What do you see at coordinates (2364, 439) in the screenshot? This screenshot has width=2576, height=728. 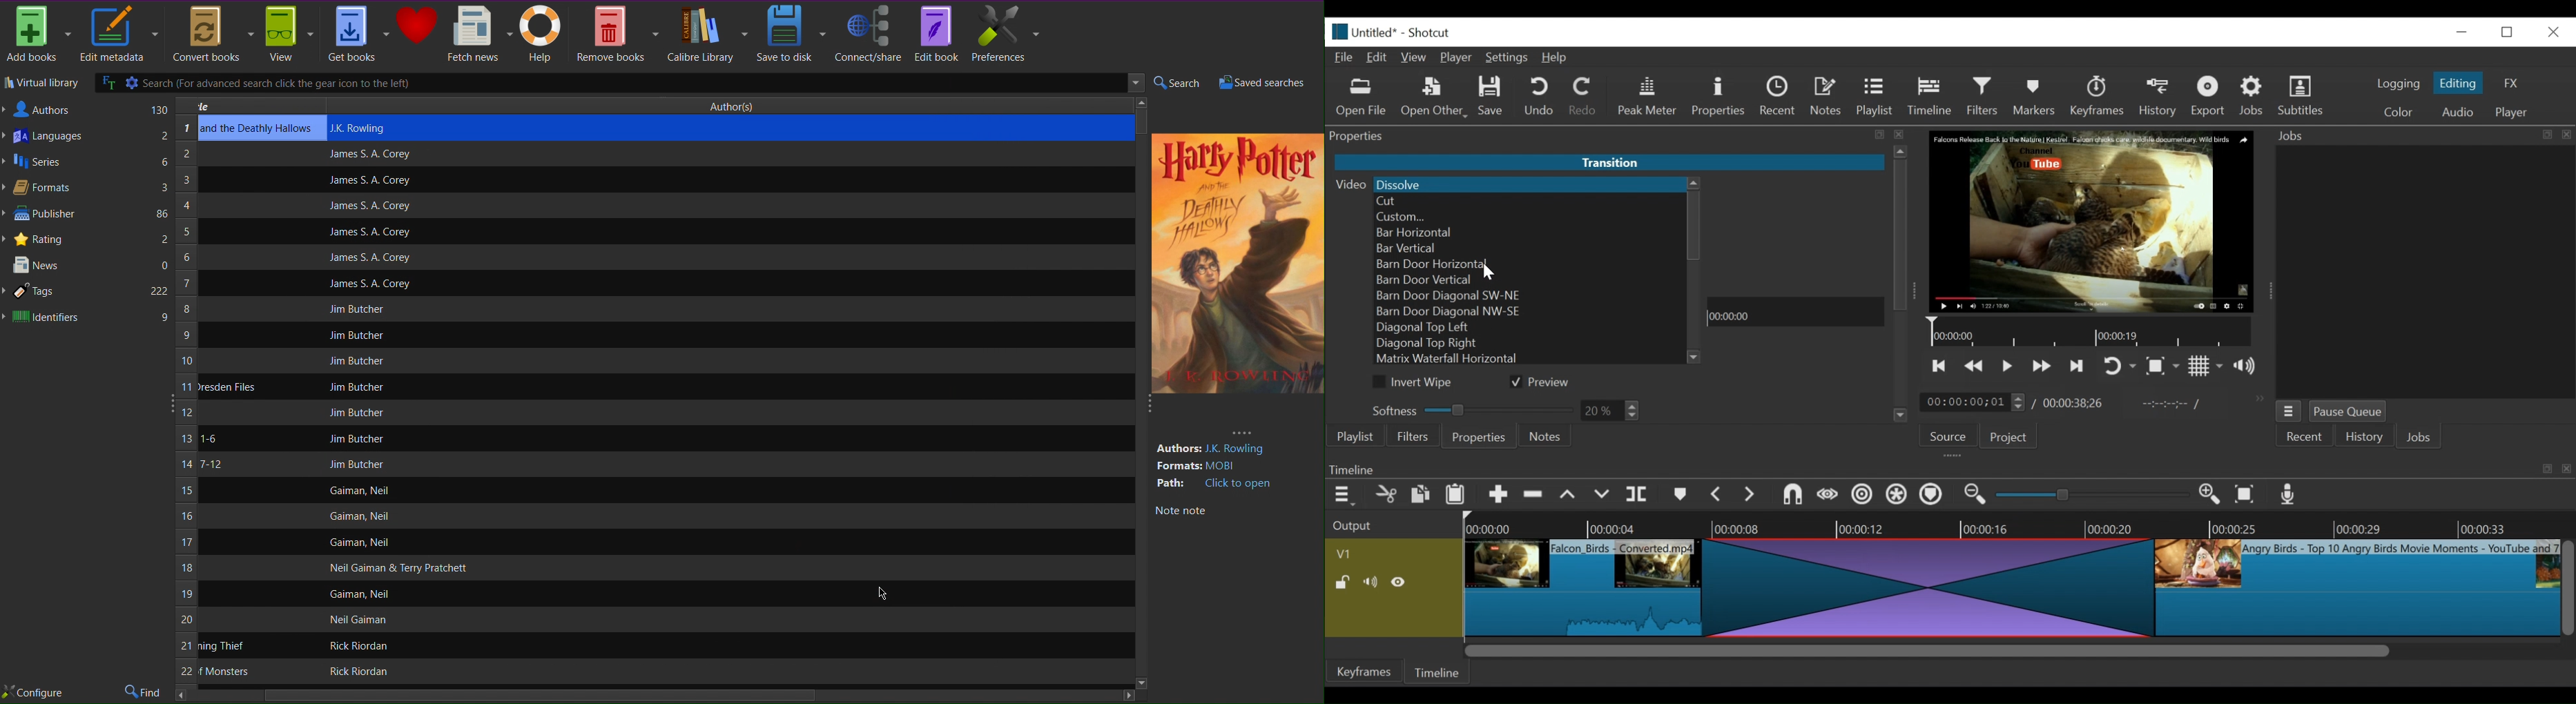 I see `History` at bounding box center [2364, 439].